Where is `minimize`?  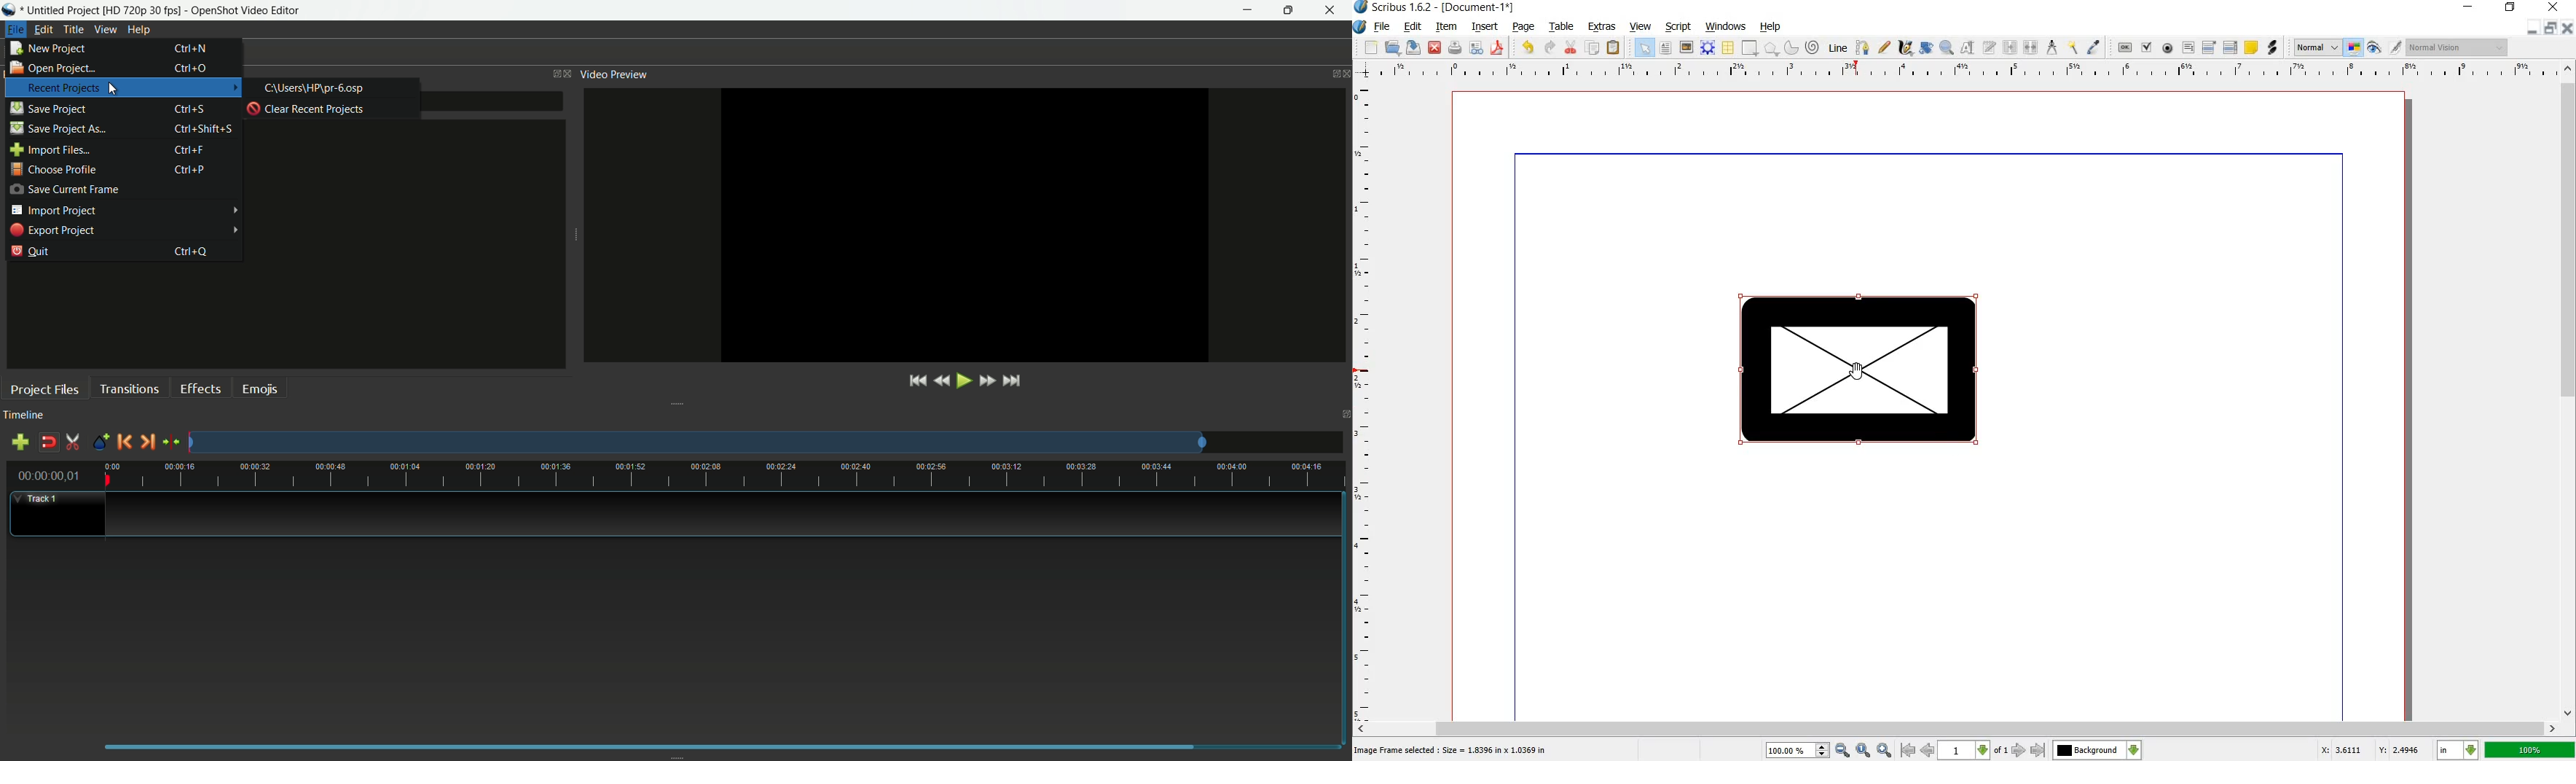 minimize is located at coordinates (2469, 7).